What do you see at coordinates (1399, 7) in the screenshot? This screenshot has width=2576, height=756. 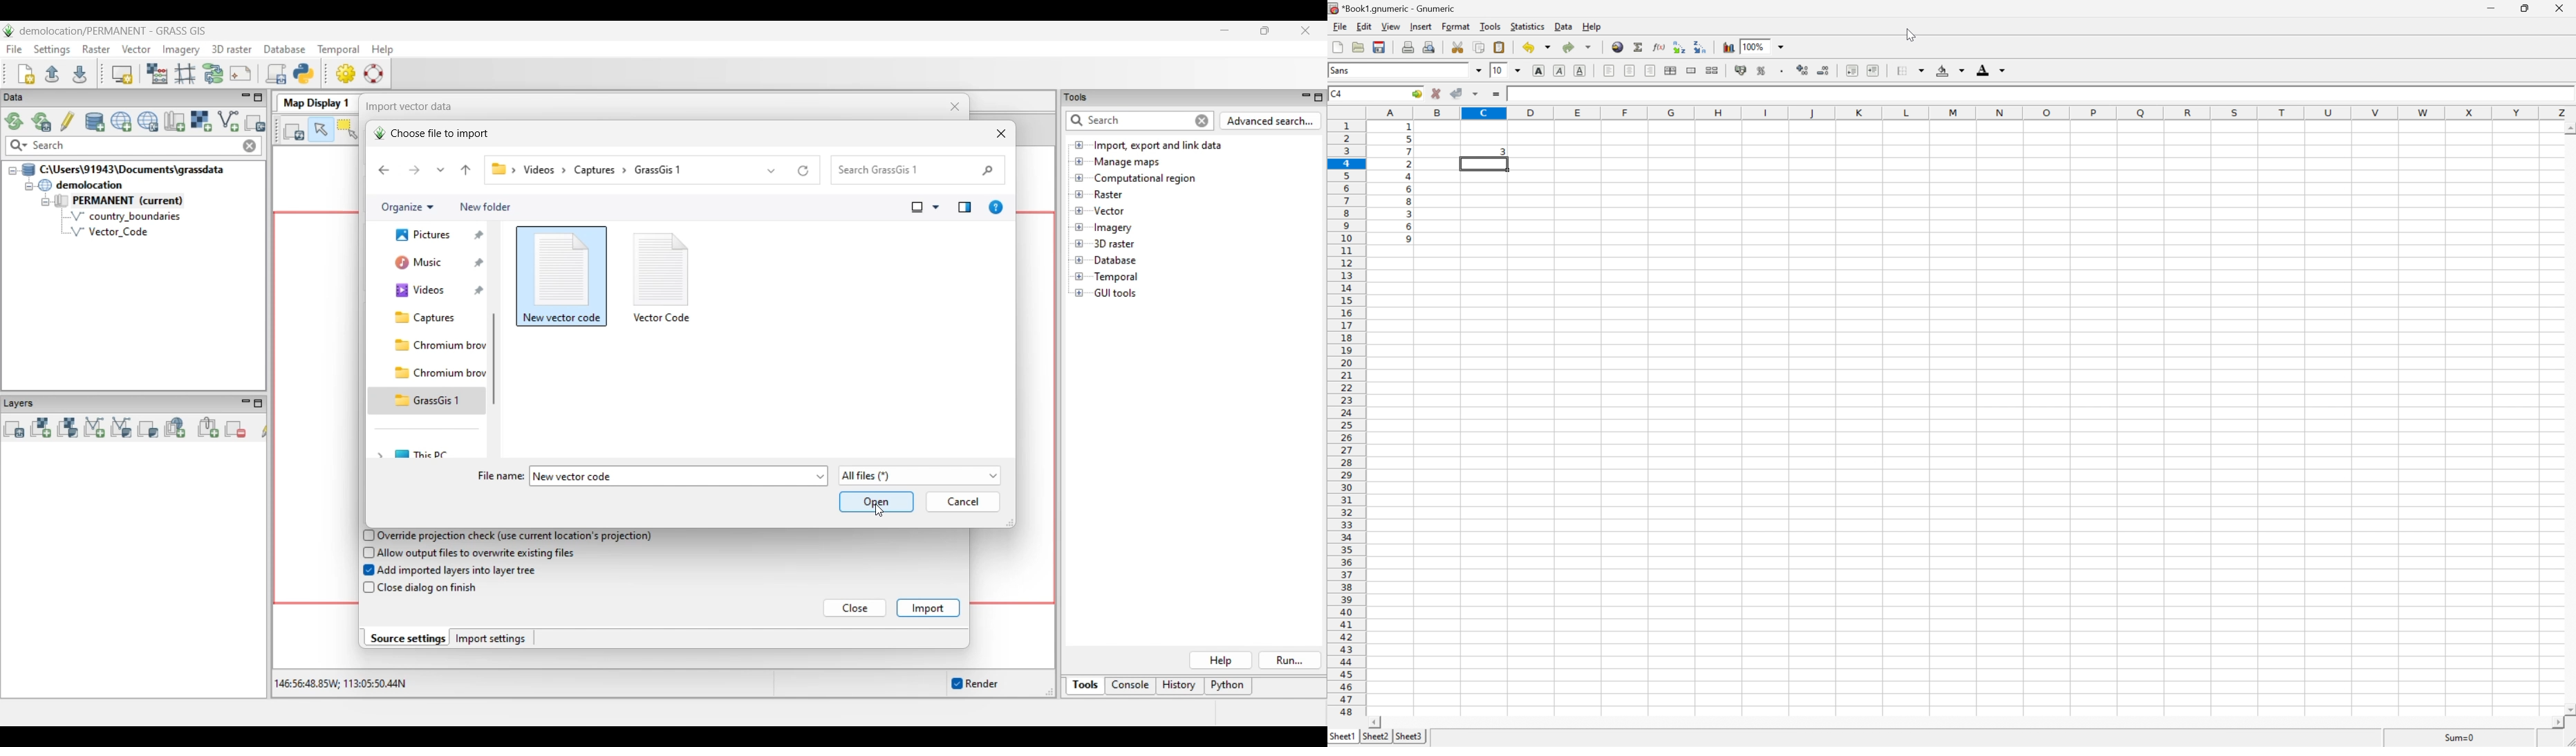 I see `application name` at bounding box center [1399, 7].